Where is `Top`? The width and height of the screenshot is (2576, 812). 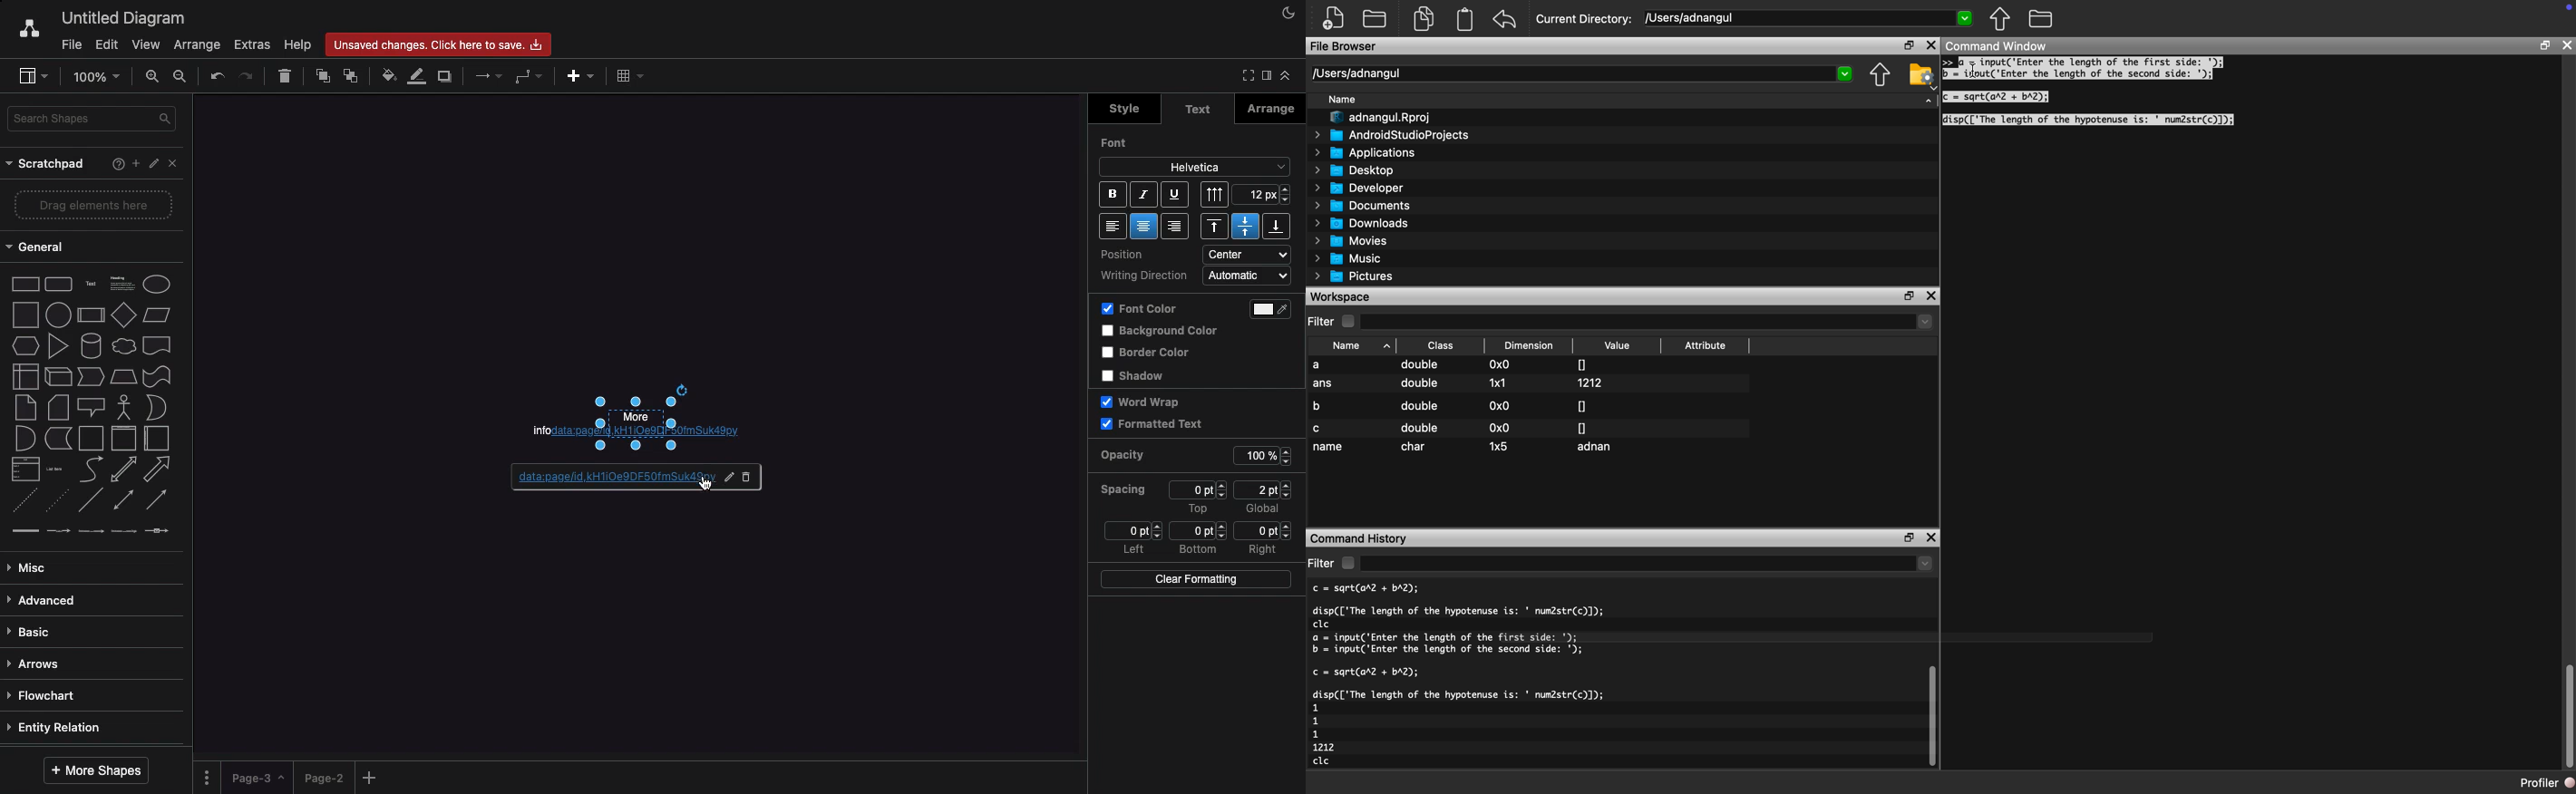 Top is located at coordinates (1197, 508).